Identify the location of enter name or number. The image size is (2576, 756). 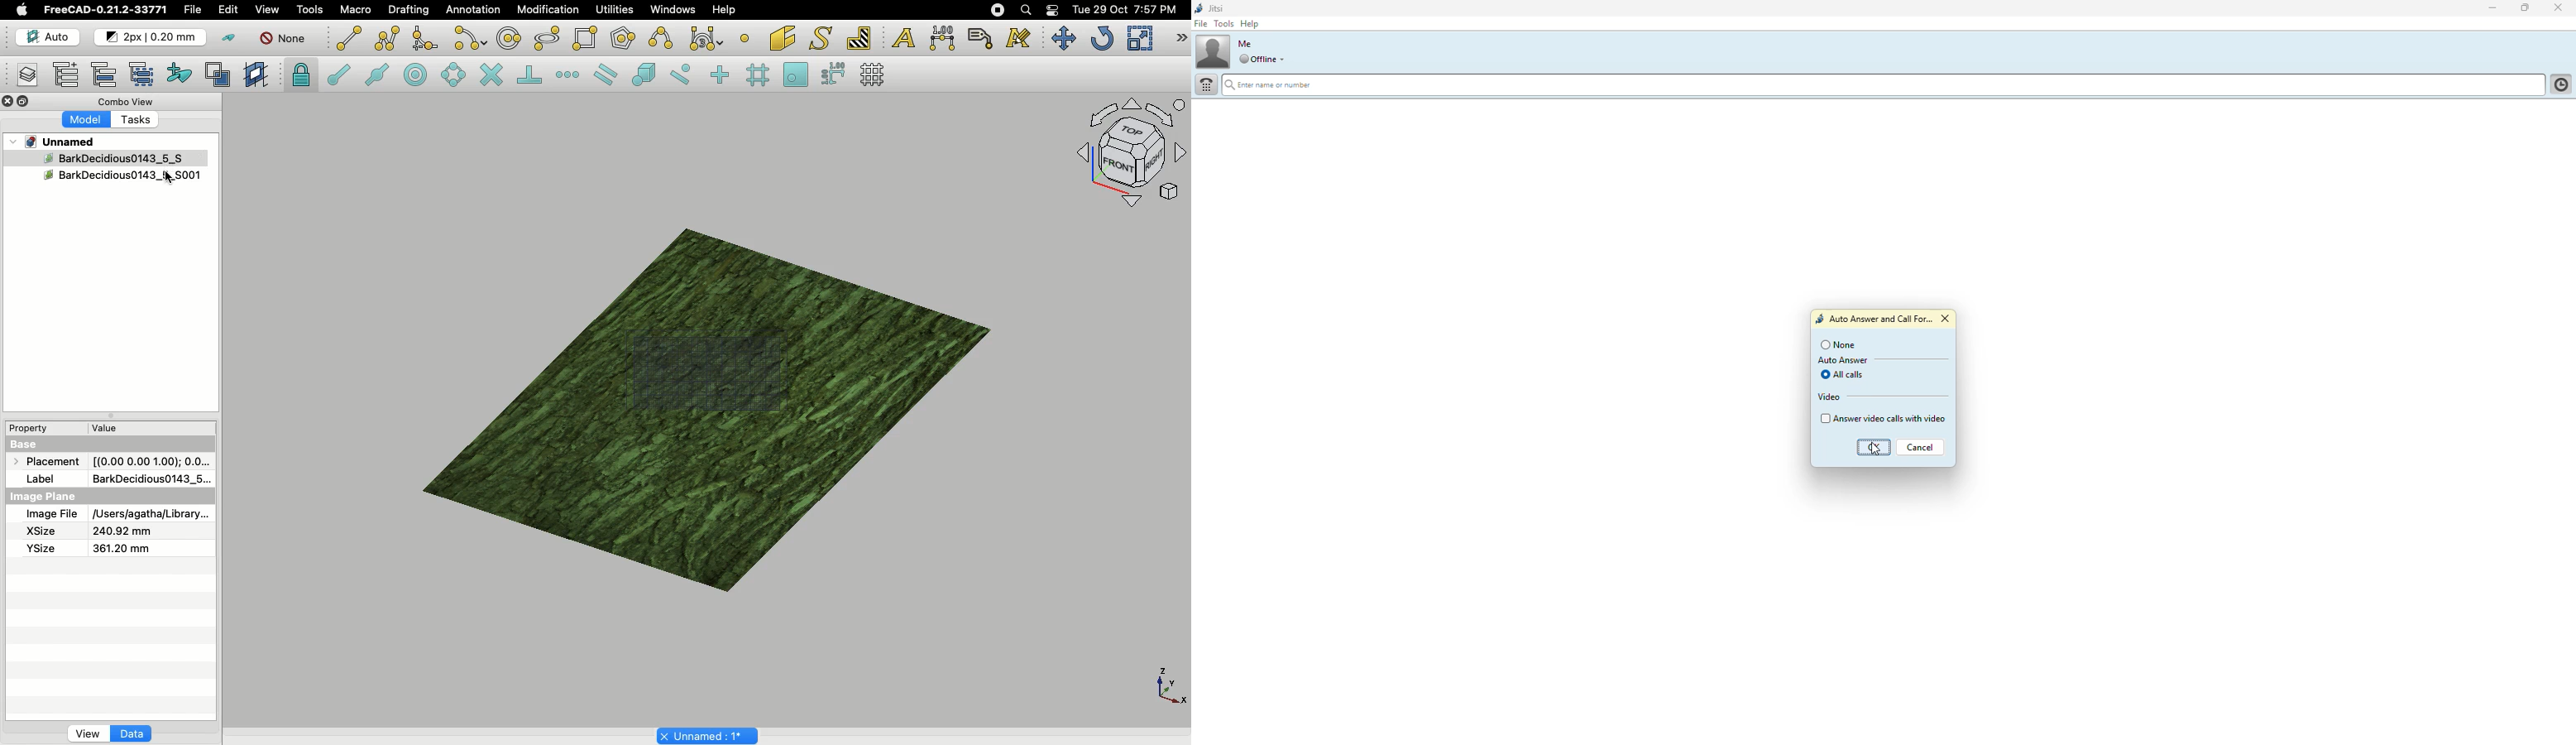
(1273, 87).